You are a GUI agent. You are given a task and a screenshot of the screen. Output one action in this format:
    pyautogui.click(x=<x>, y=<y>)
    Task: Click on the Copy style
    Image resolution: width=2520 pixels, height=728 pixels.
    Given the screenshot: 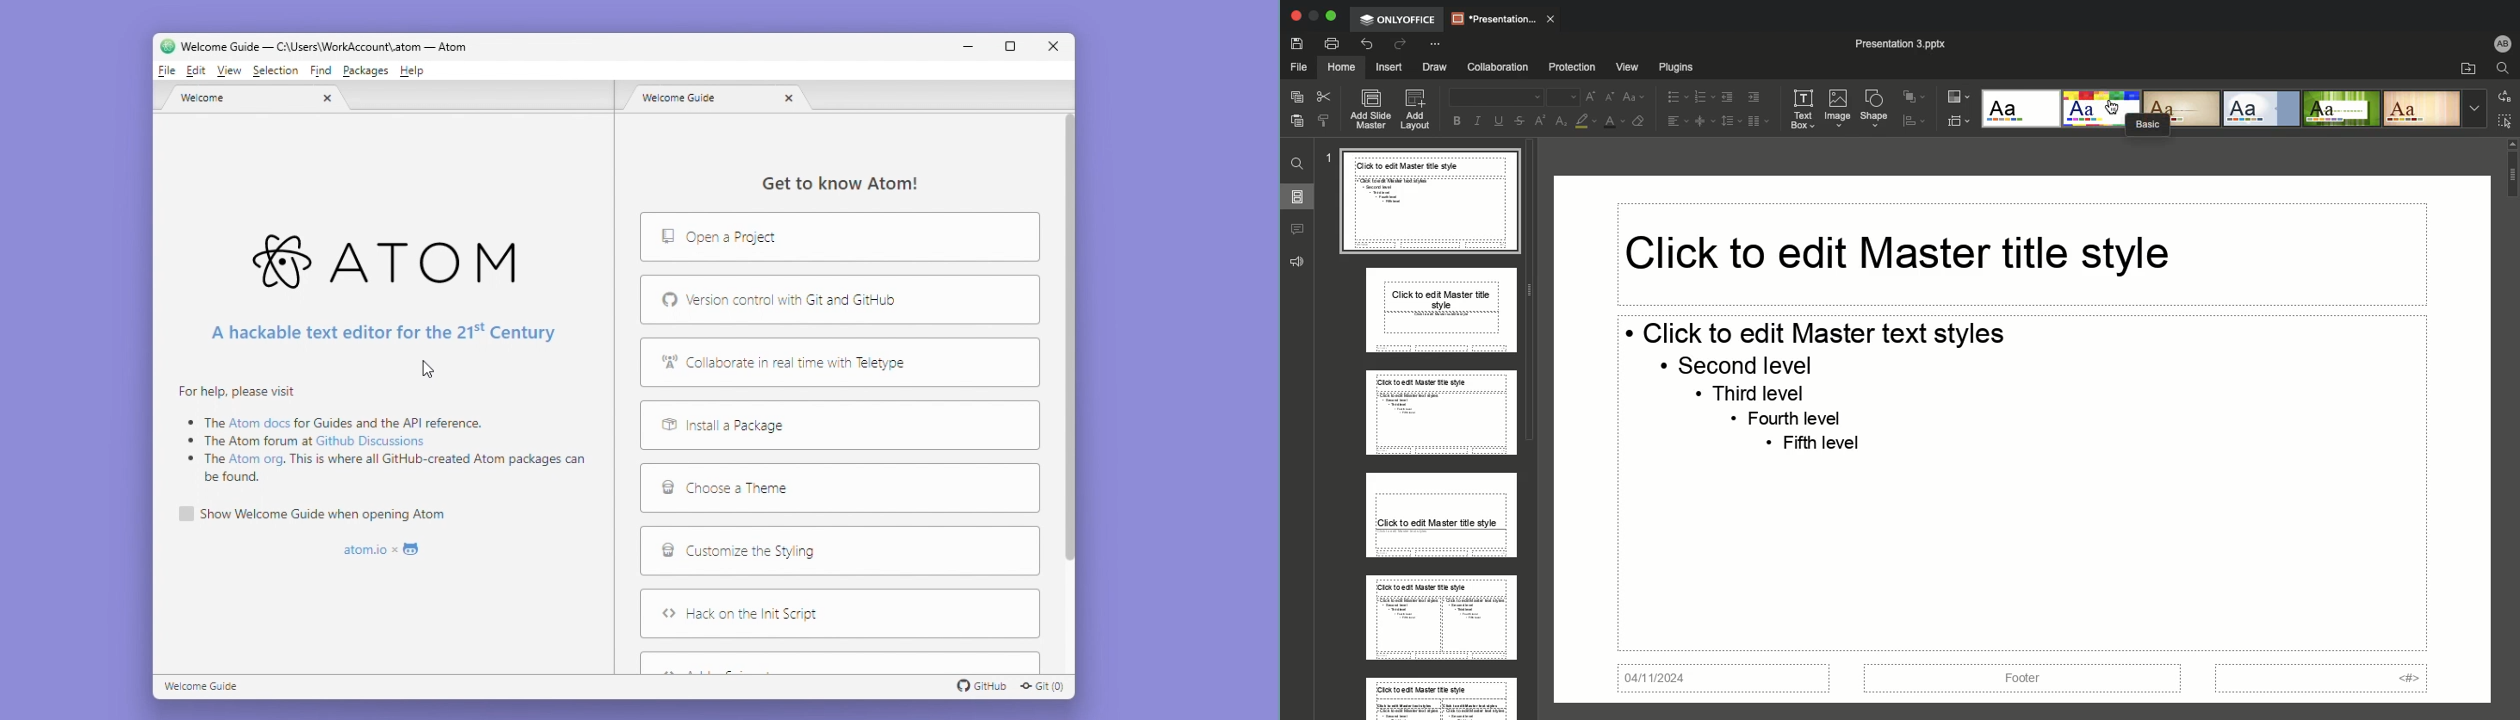 What is the action you would take?
    pyautogui.click(x=1323, y=122)
    